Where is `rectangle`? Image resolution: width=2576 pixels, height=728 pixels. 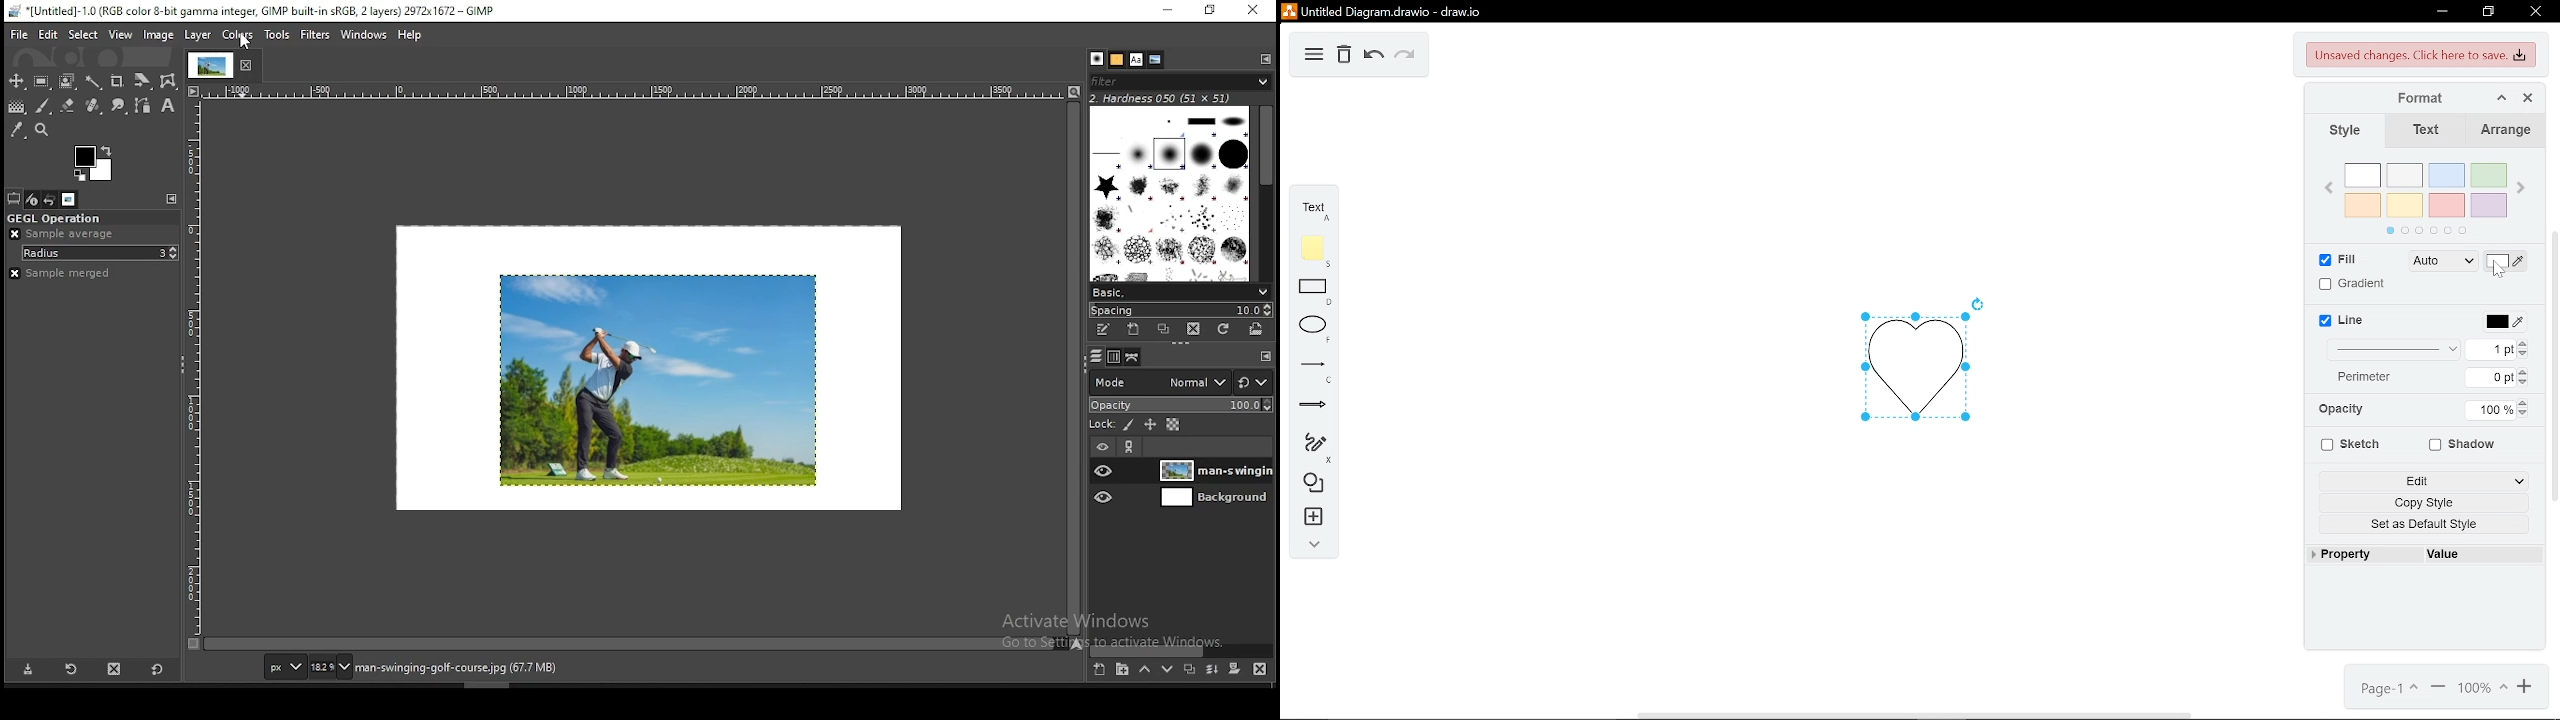
rectangle is located at coordinates (1313, 293).